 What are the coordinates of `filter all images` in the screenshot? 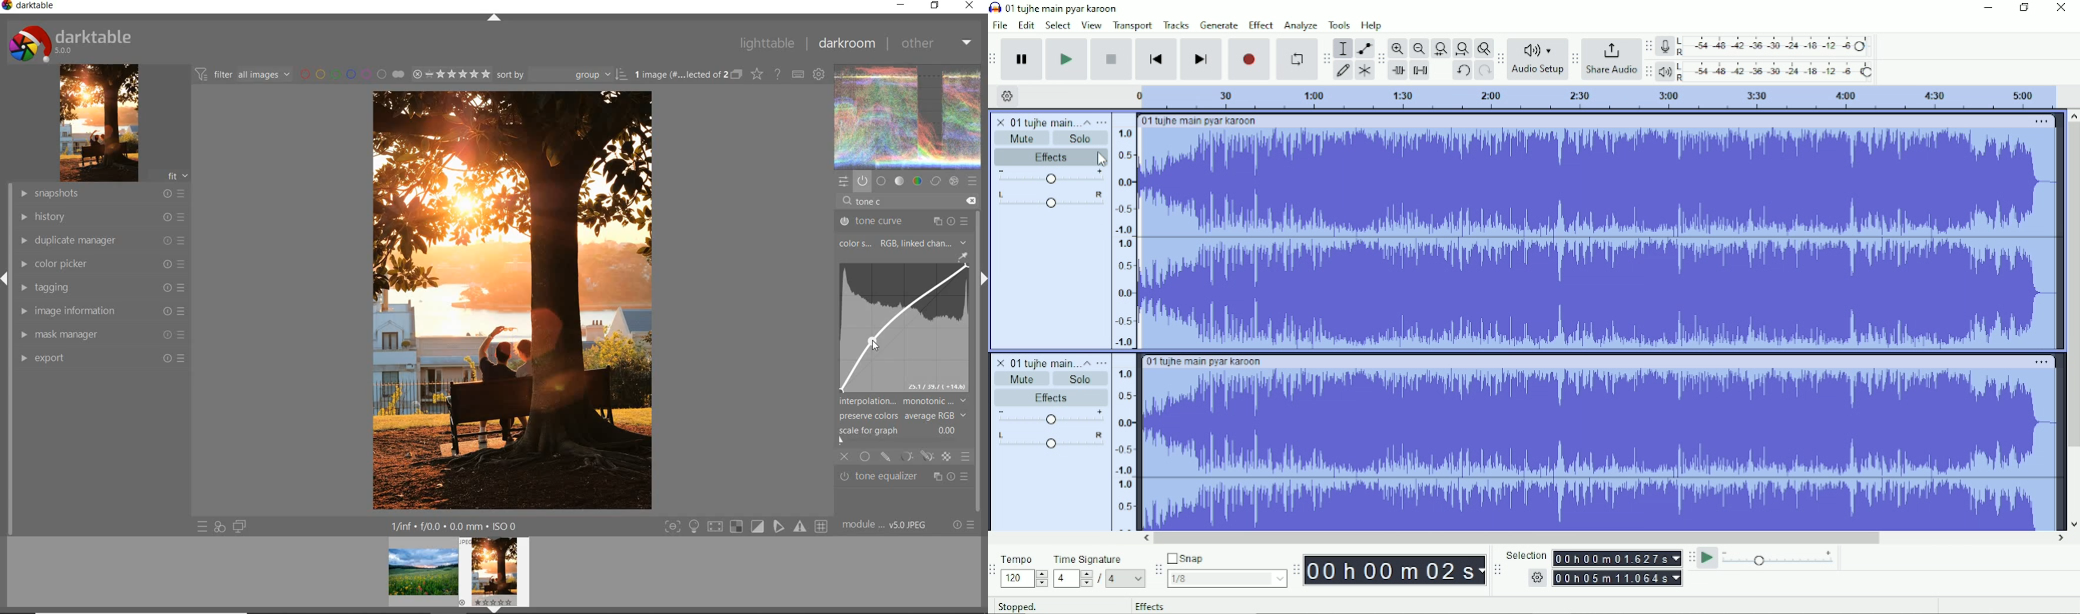 It's located at (244, 75).